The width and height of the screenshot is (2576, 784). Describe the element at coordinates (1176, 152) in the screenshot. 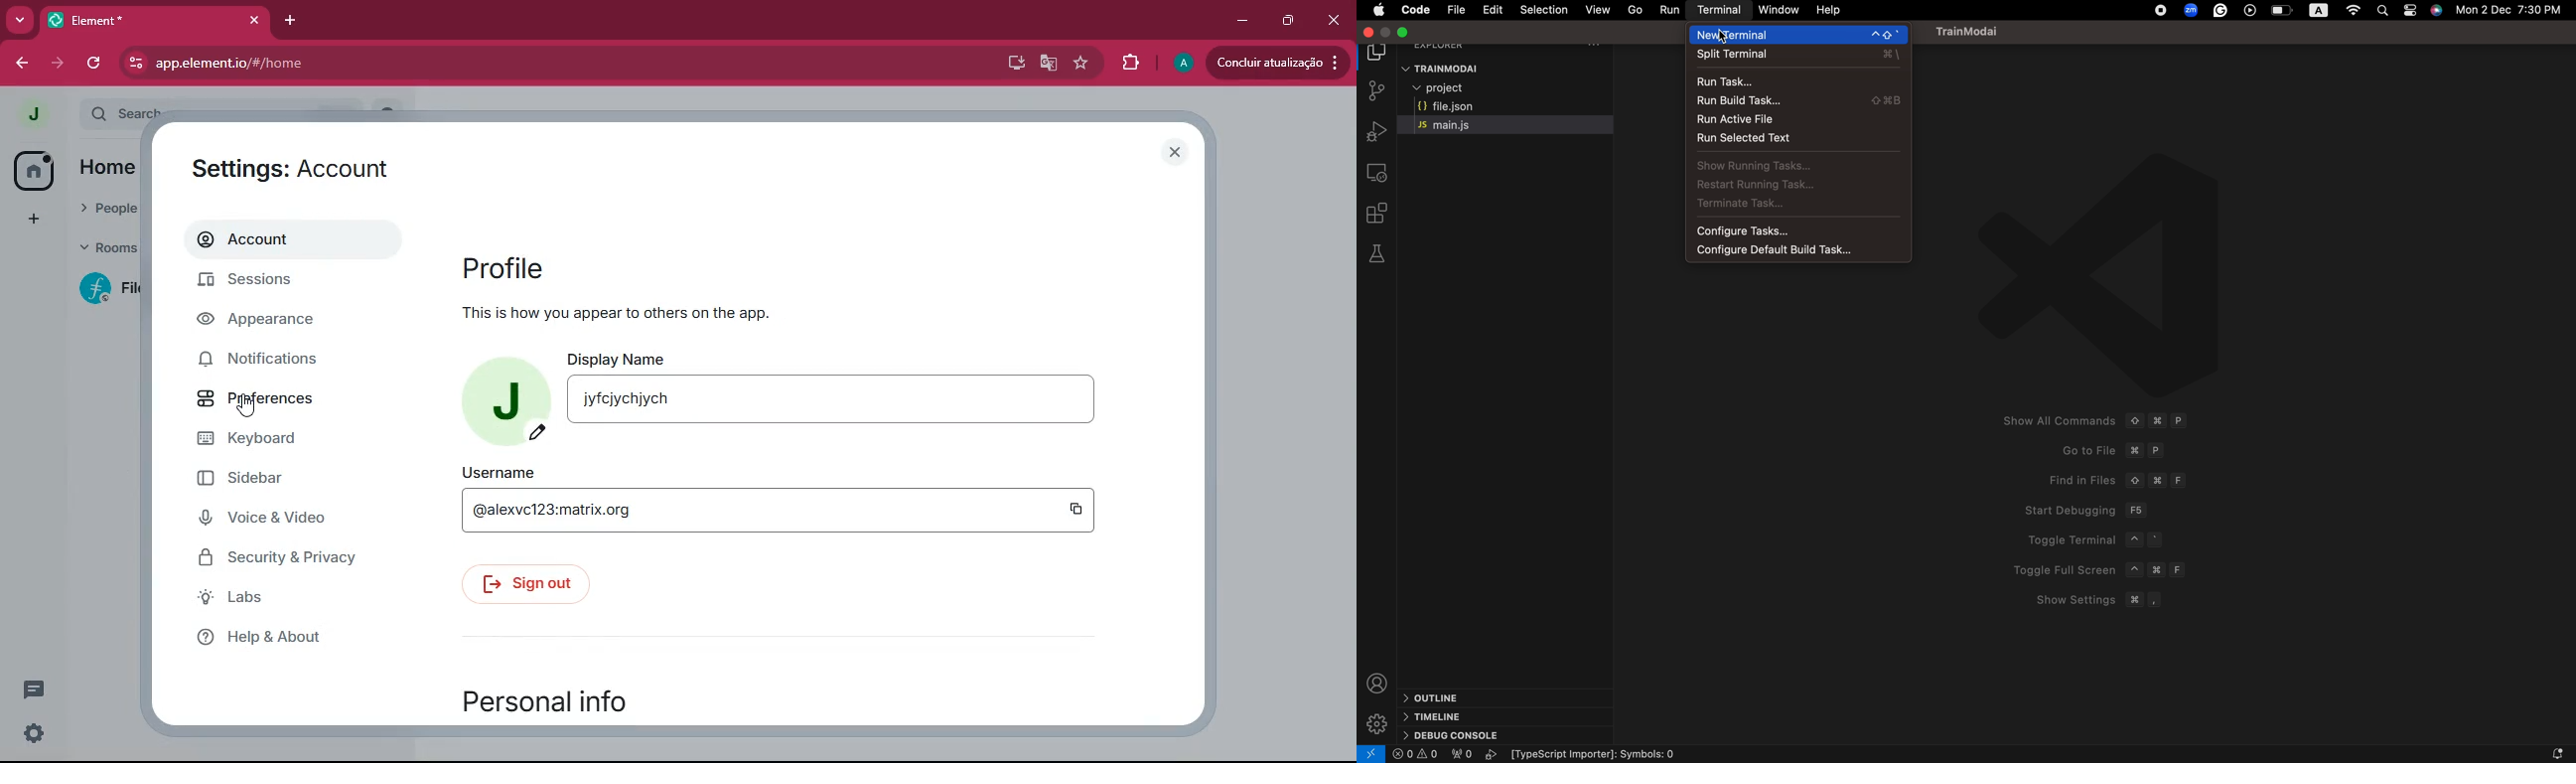

I see `close` at that location.